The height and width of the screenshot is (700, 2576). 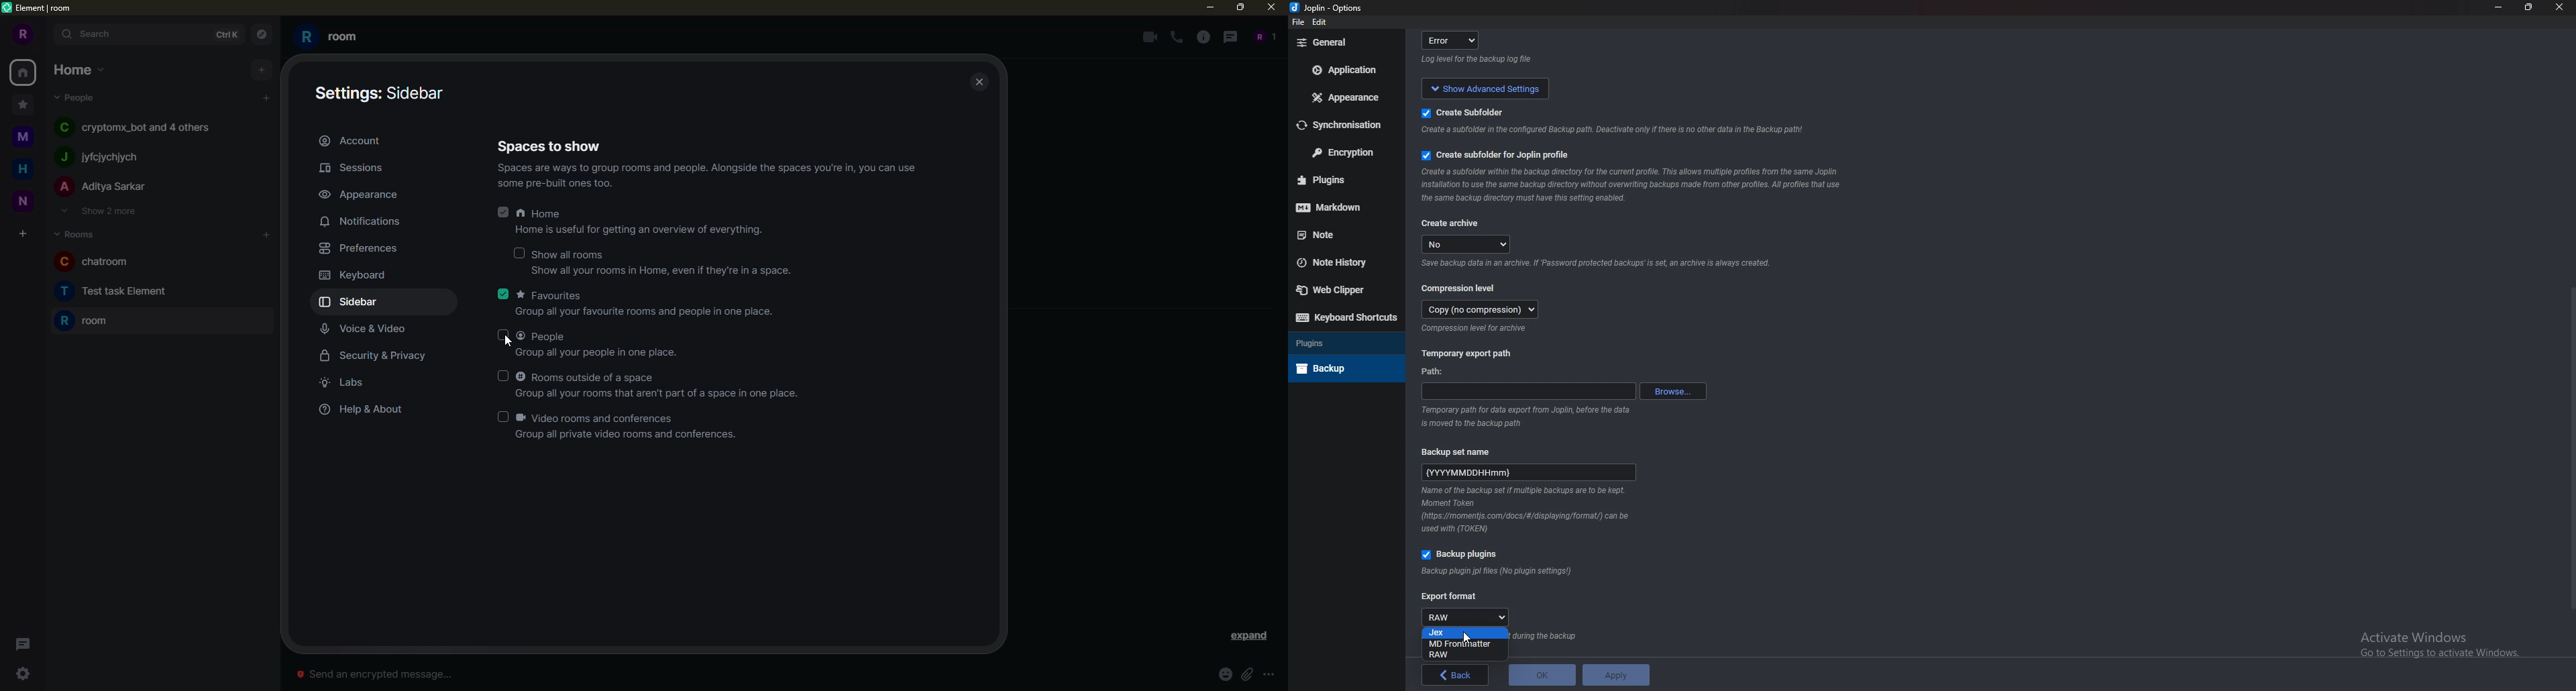 What do you see at coordinates (1347, 70) in the screenshot?
I see `Application` at bounding box center [1347, 70].